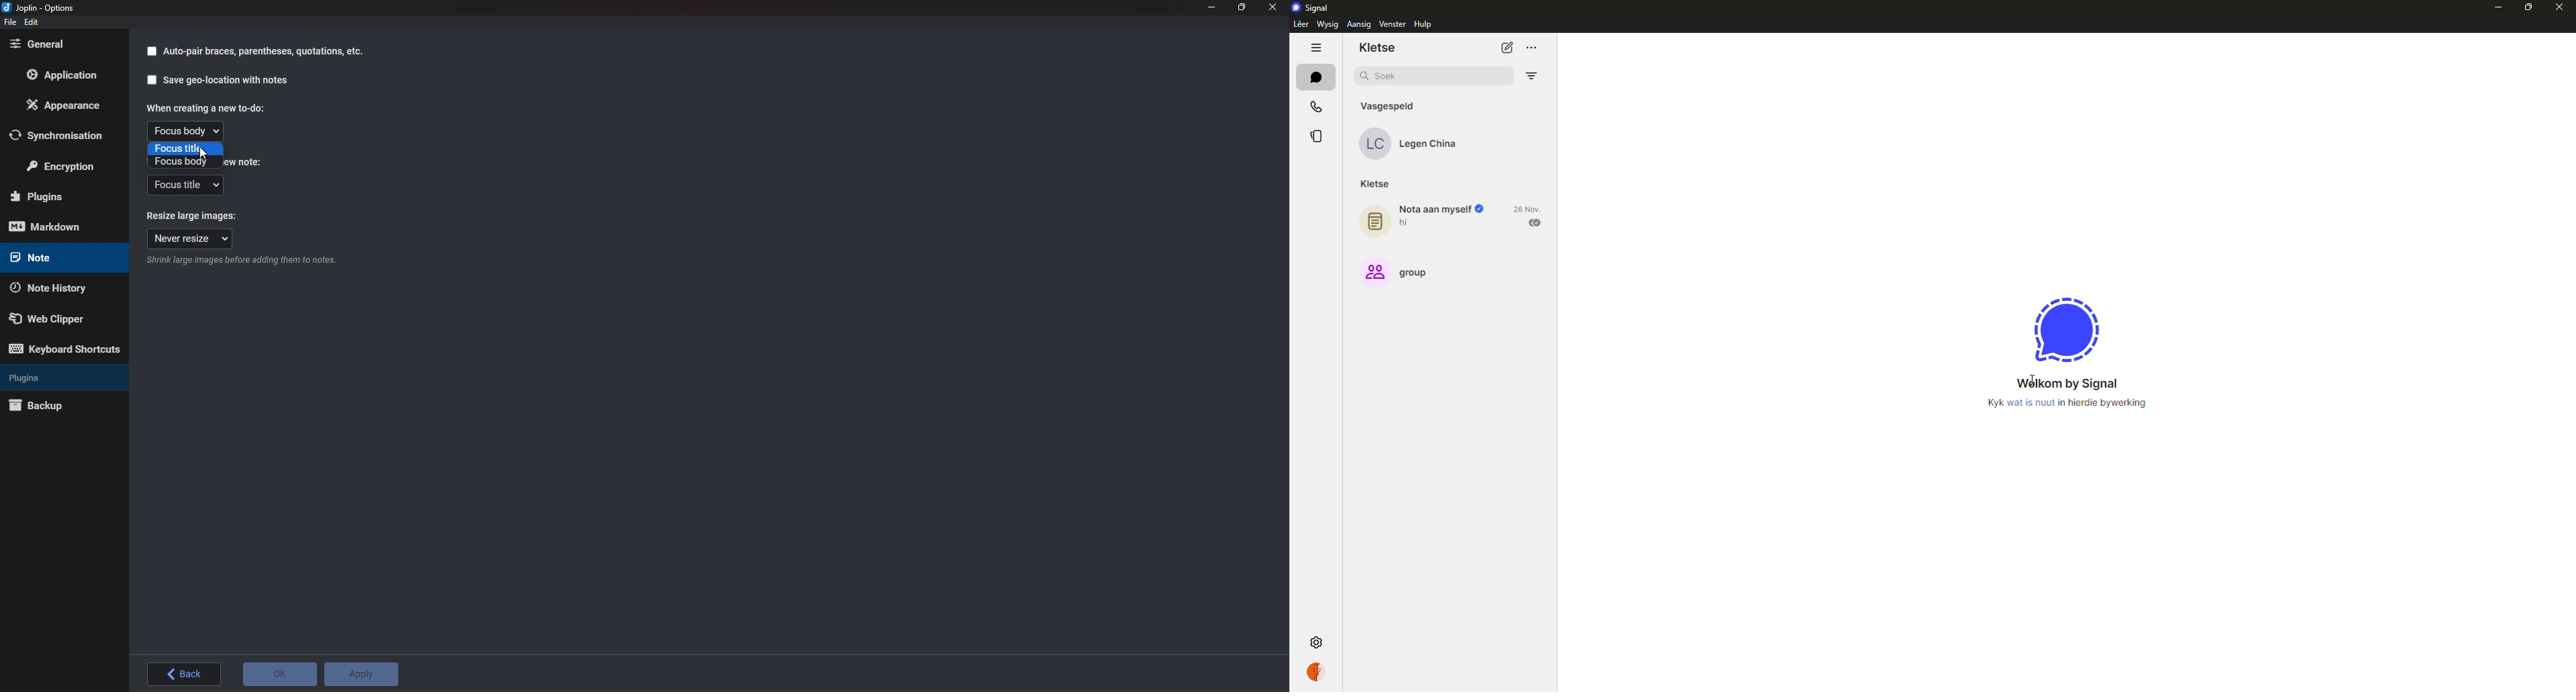  I want to click on Encryption, so click(64, 165).